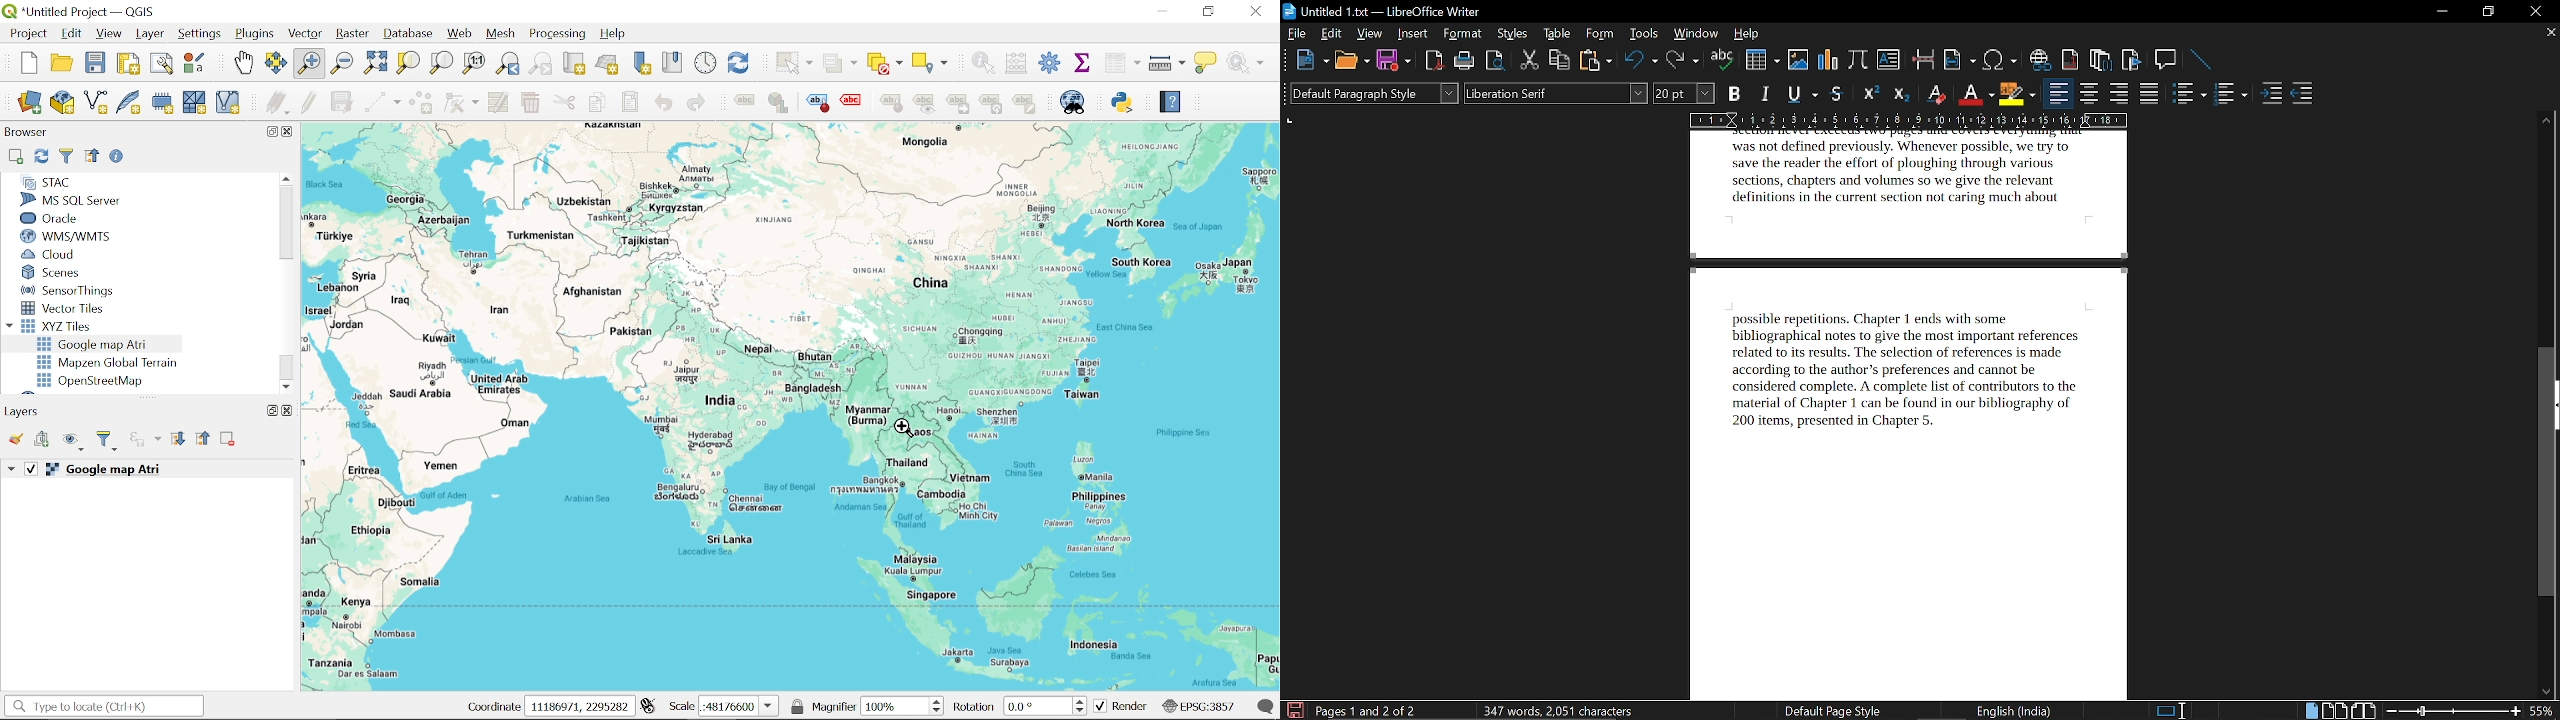 Image resolution: width=2576 pixels, height=728 pixels. What do you see at coordinates (1735, 94) in the screenshot?
I see `bold` at bounding box center [1735, 94].